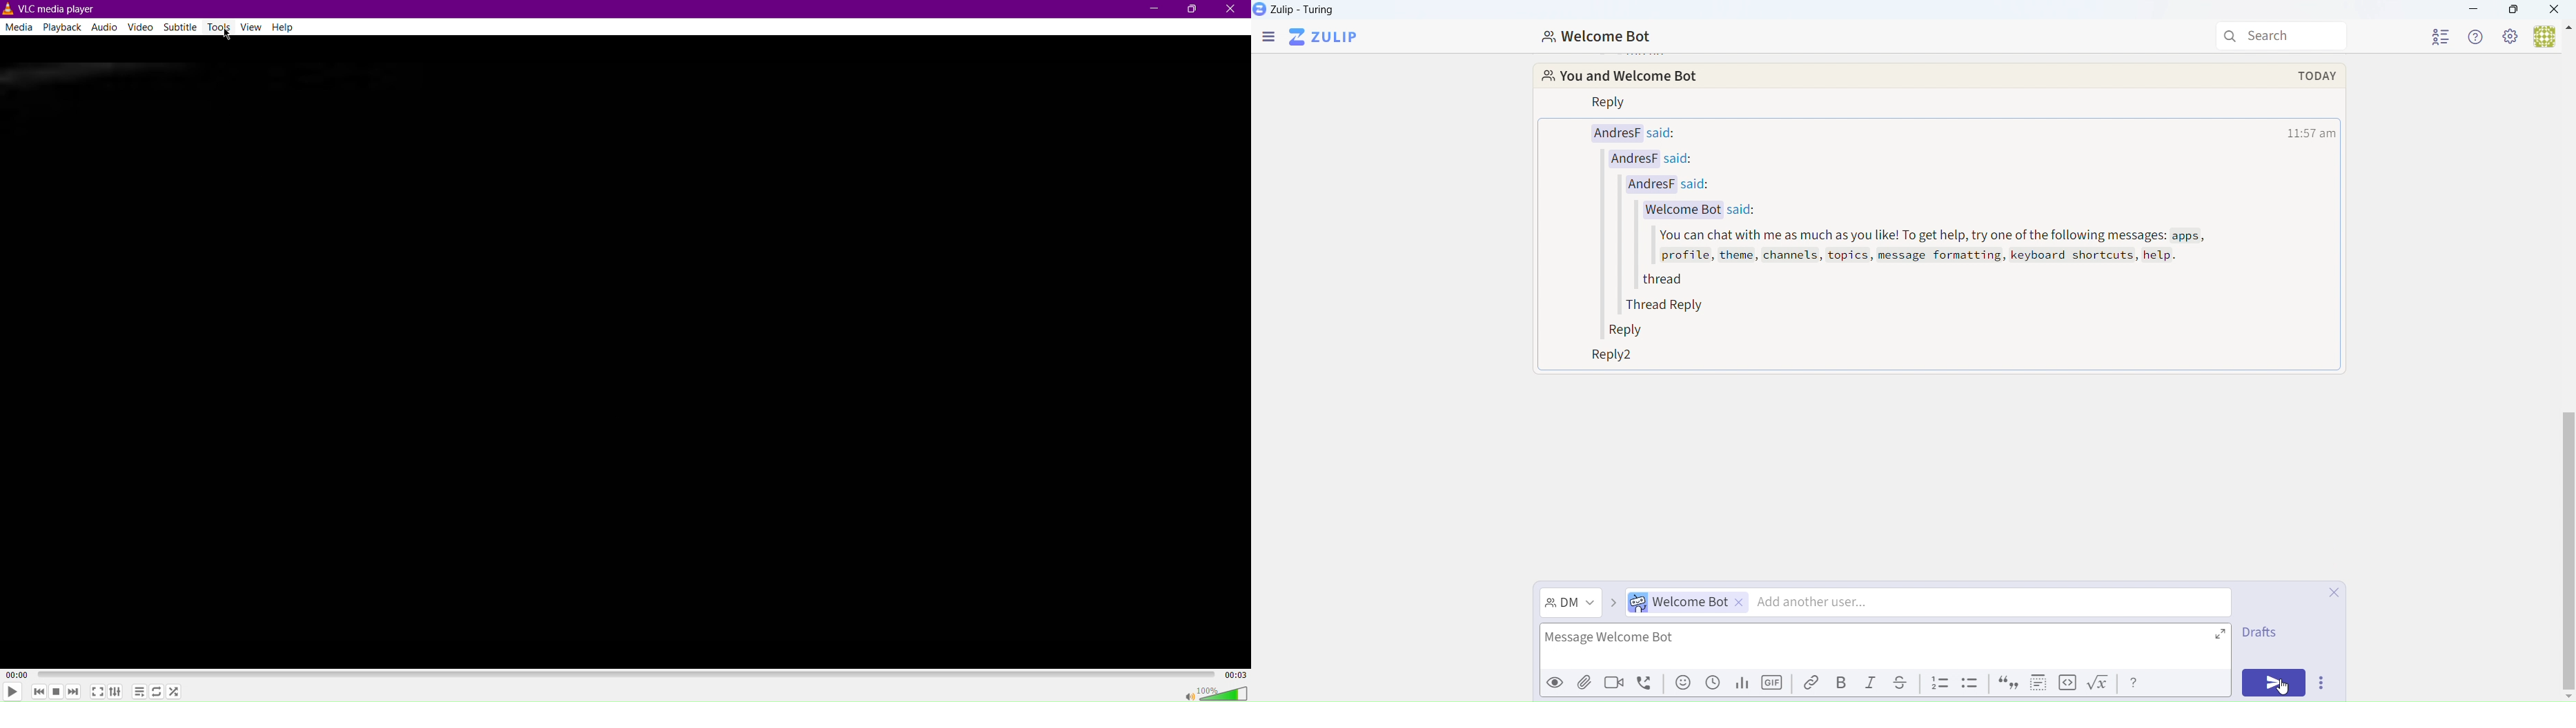  Describe the element at coordinates (1584, 687) in the screenshot. I see `attachment` at that location.